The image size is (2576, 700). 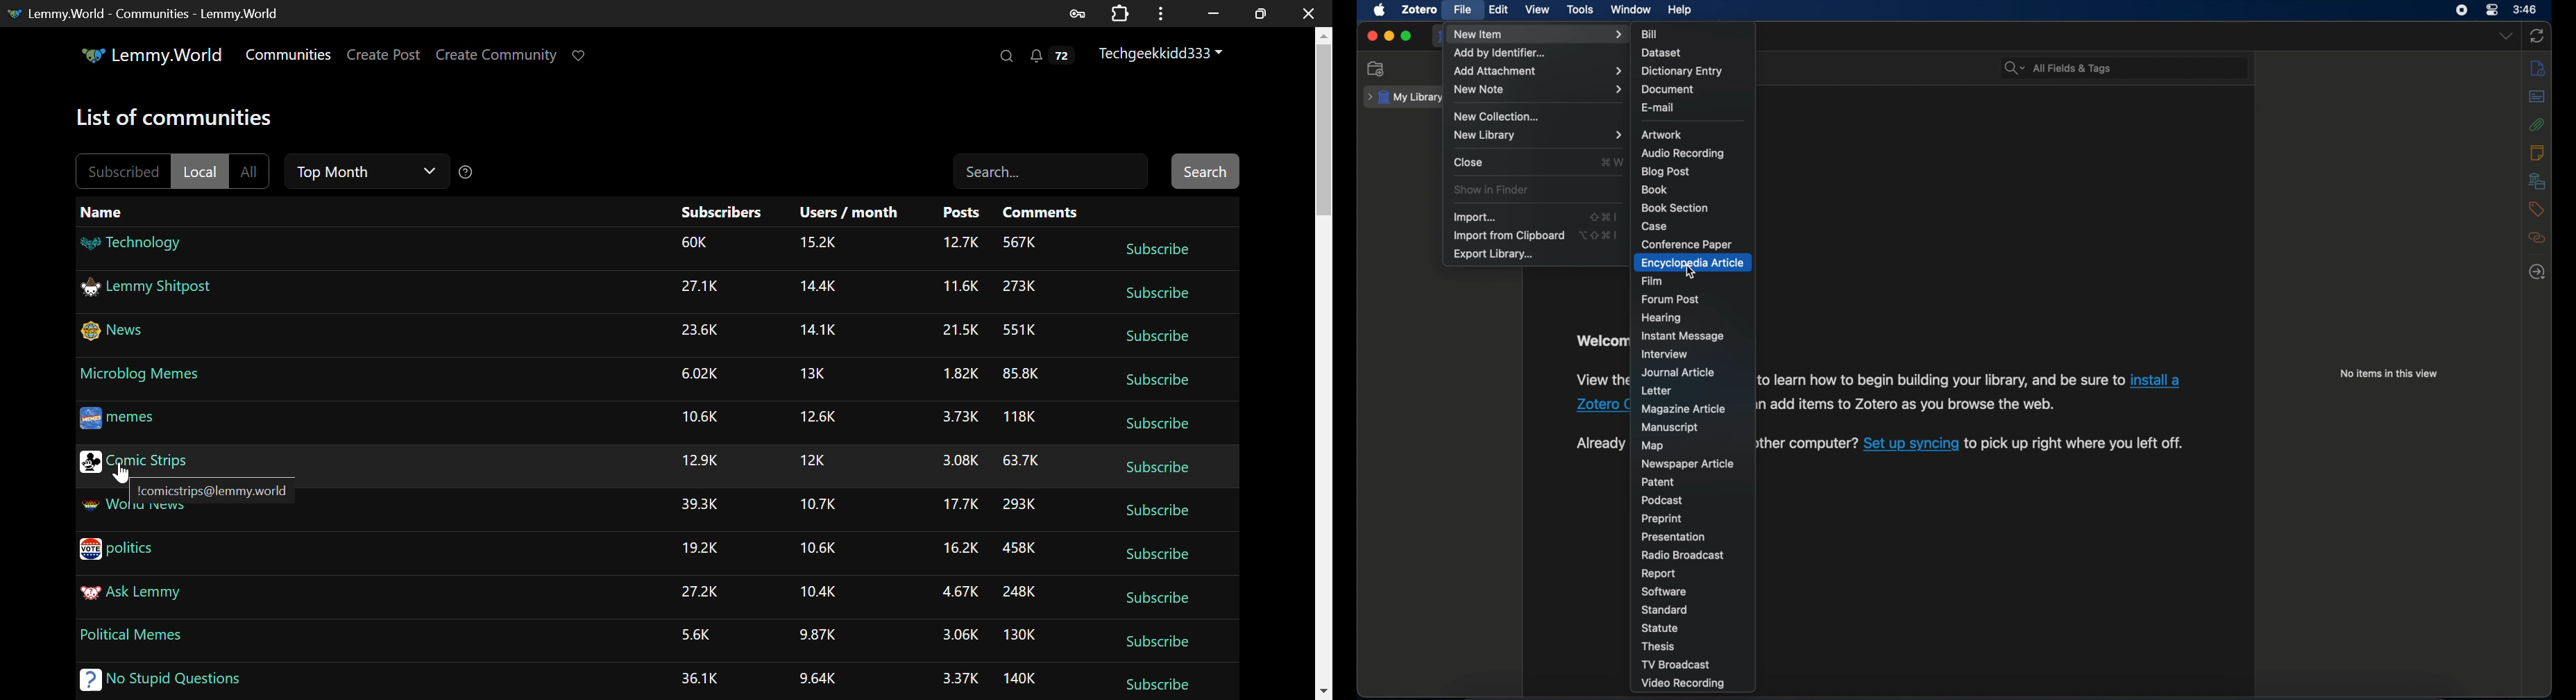 What do you see at coordinates (1311, 13) in the screenshot?
I see `Close Window` at bounding box center [1311, 13].